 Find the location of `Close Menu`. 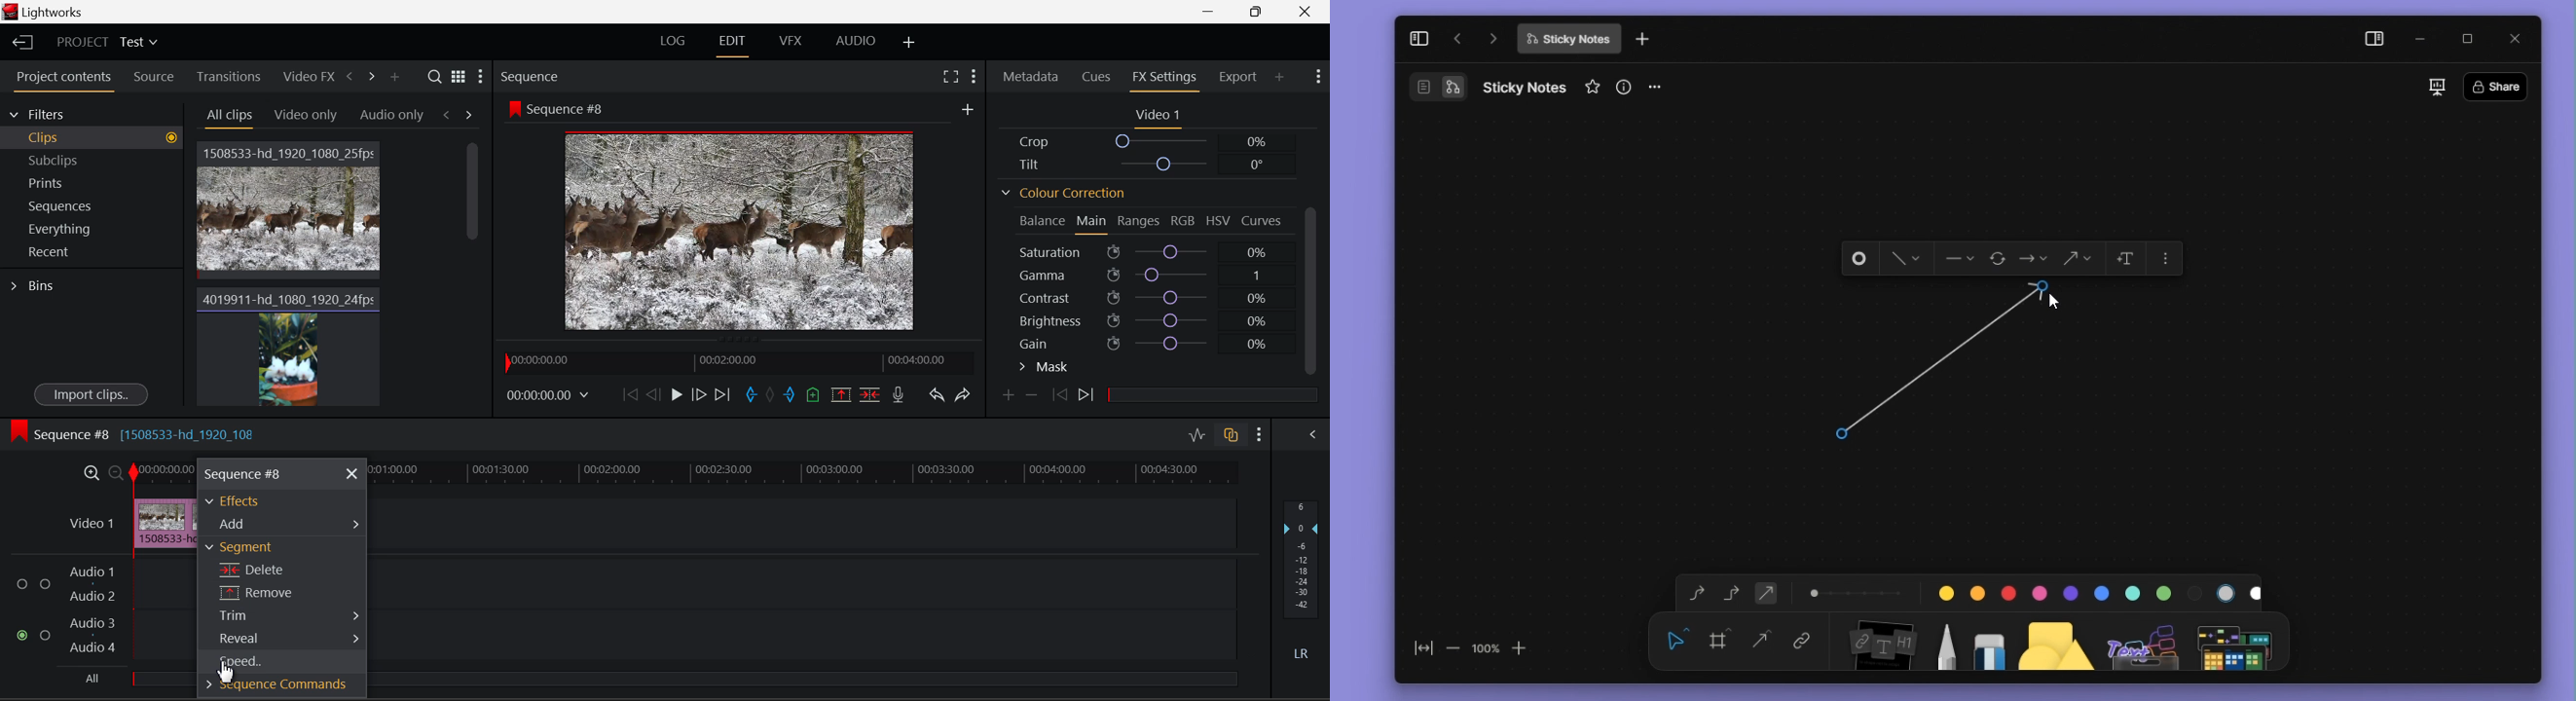

Close Menu is located at coordinates (350, 474).